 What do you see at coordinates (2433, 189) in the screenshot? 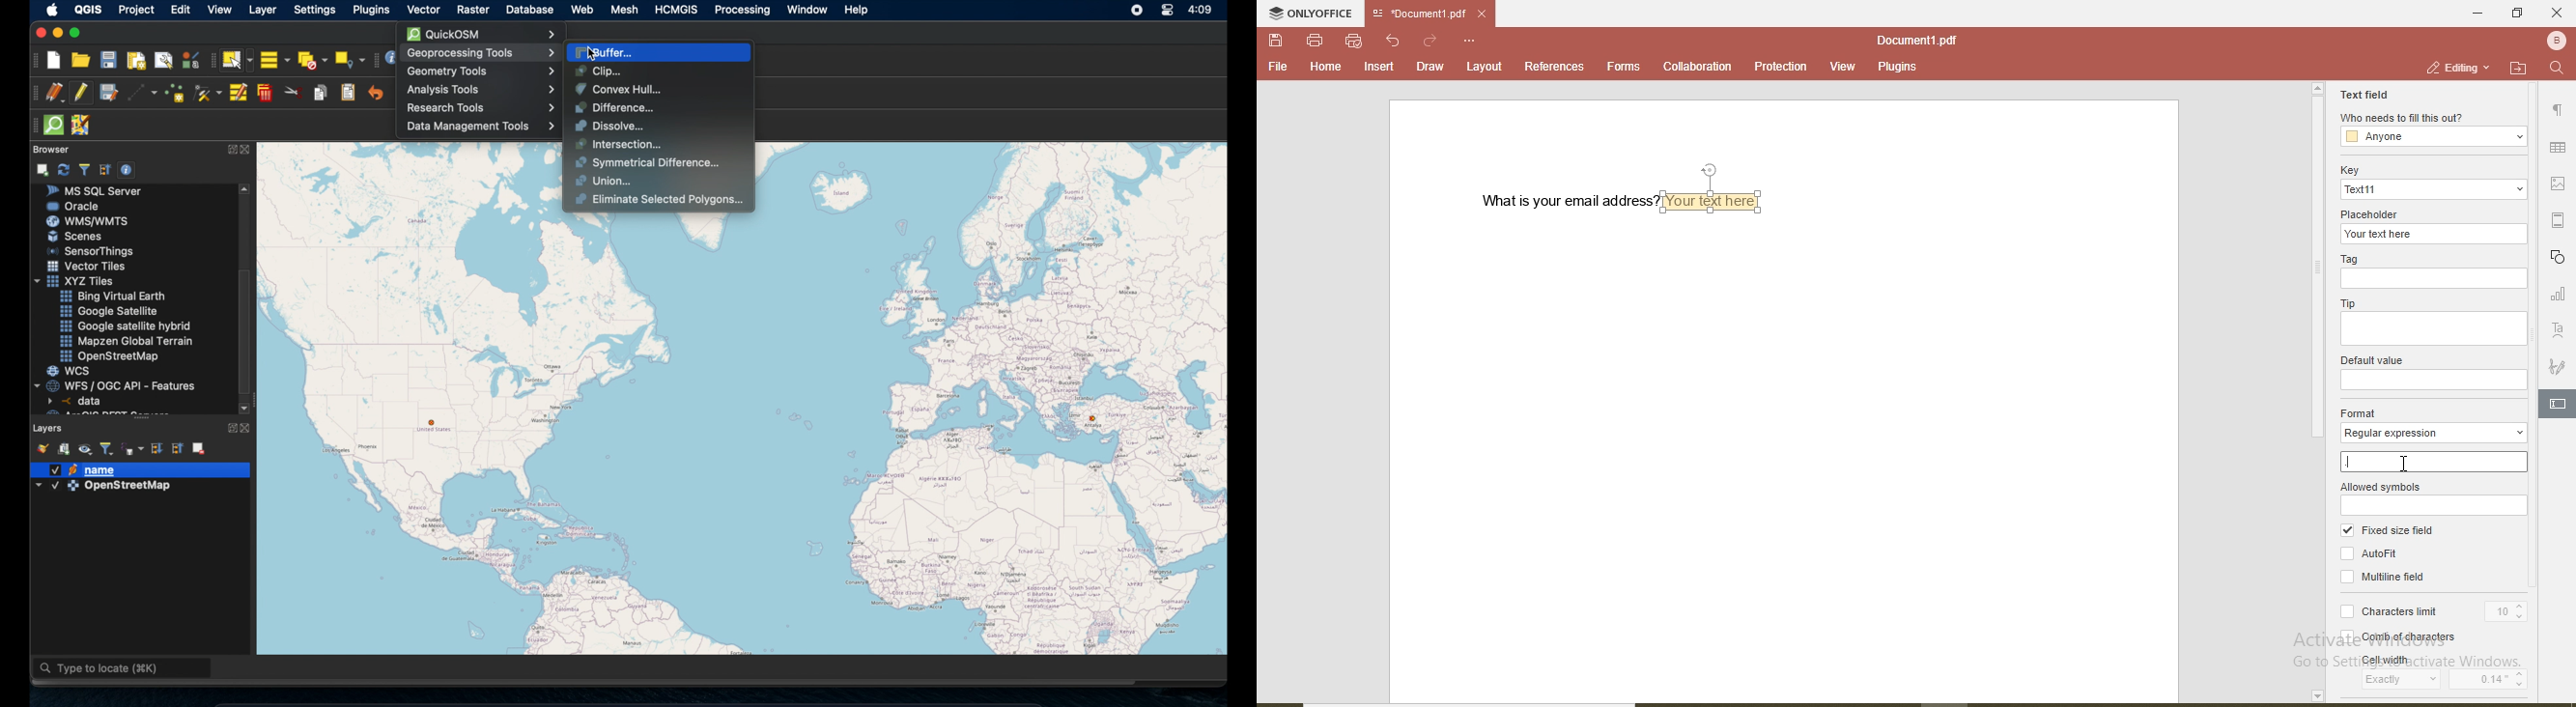
I see `text11` at bounding box center [2433, 189].